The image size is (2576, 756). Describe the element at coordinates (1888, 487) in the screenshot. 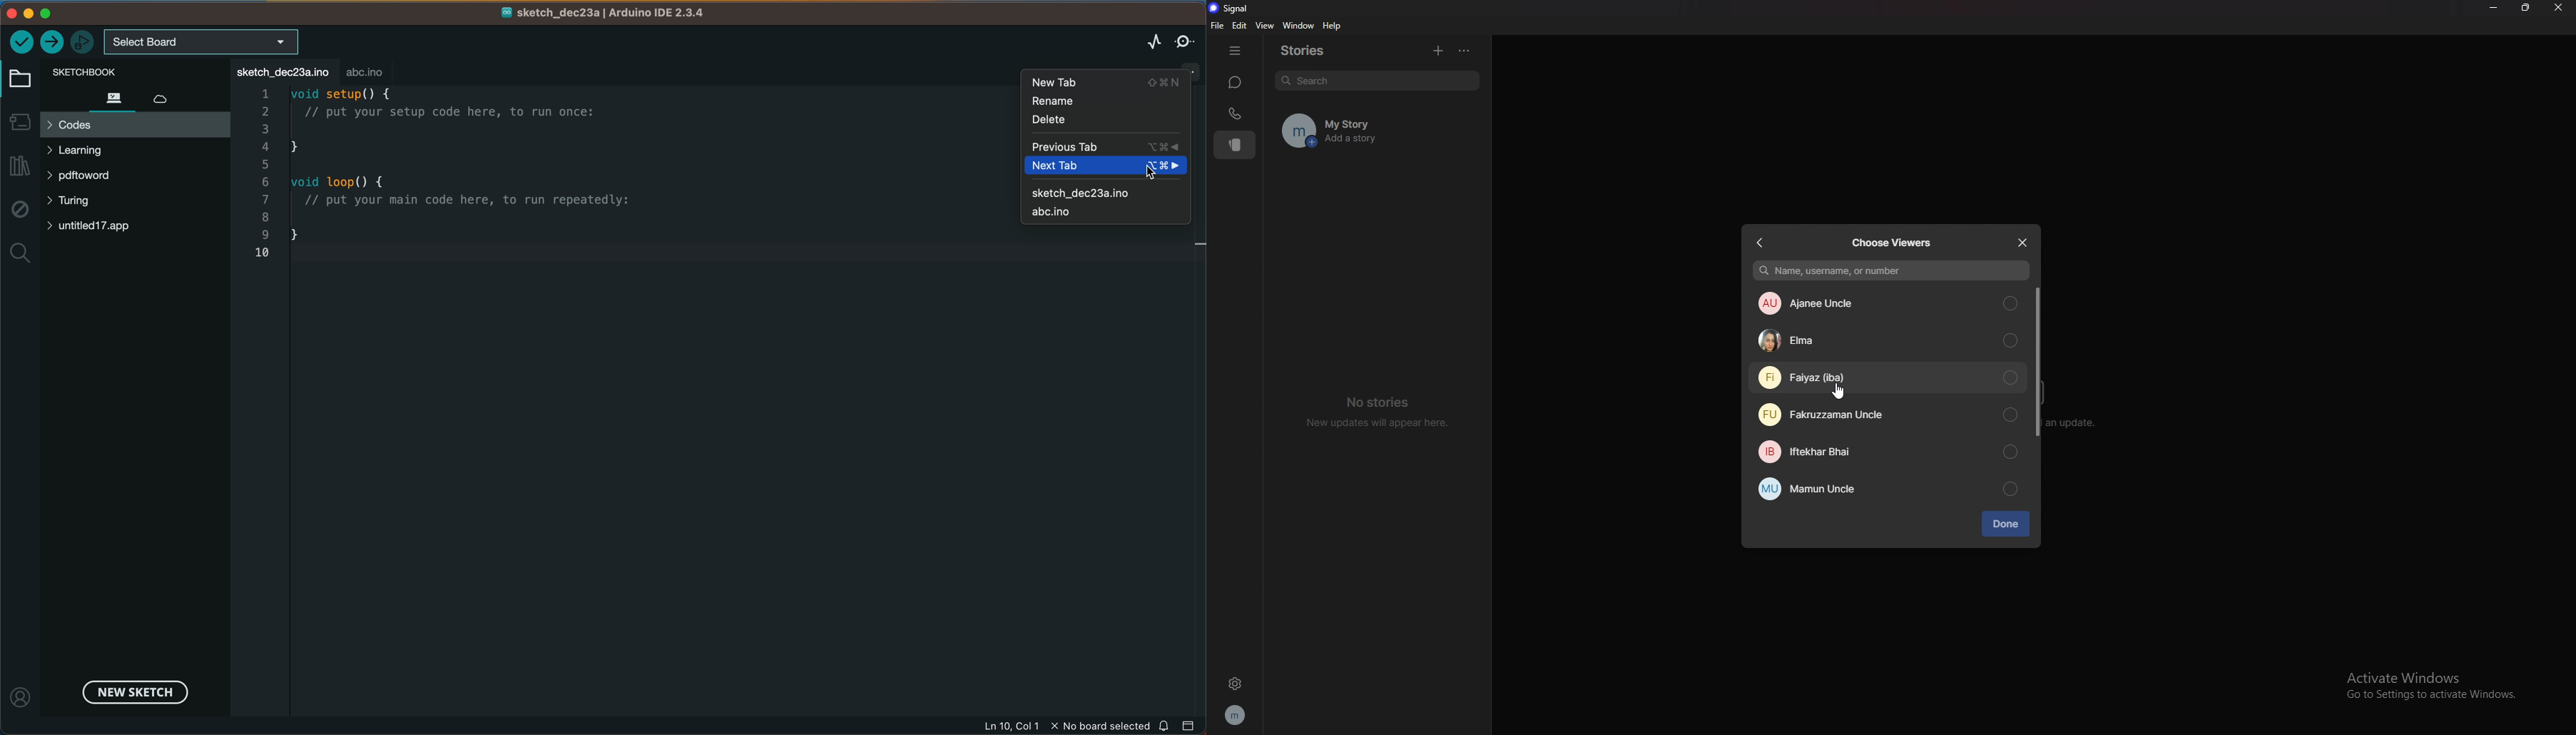

I see `mamun uncle` at that location.